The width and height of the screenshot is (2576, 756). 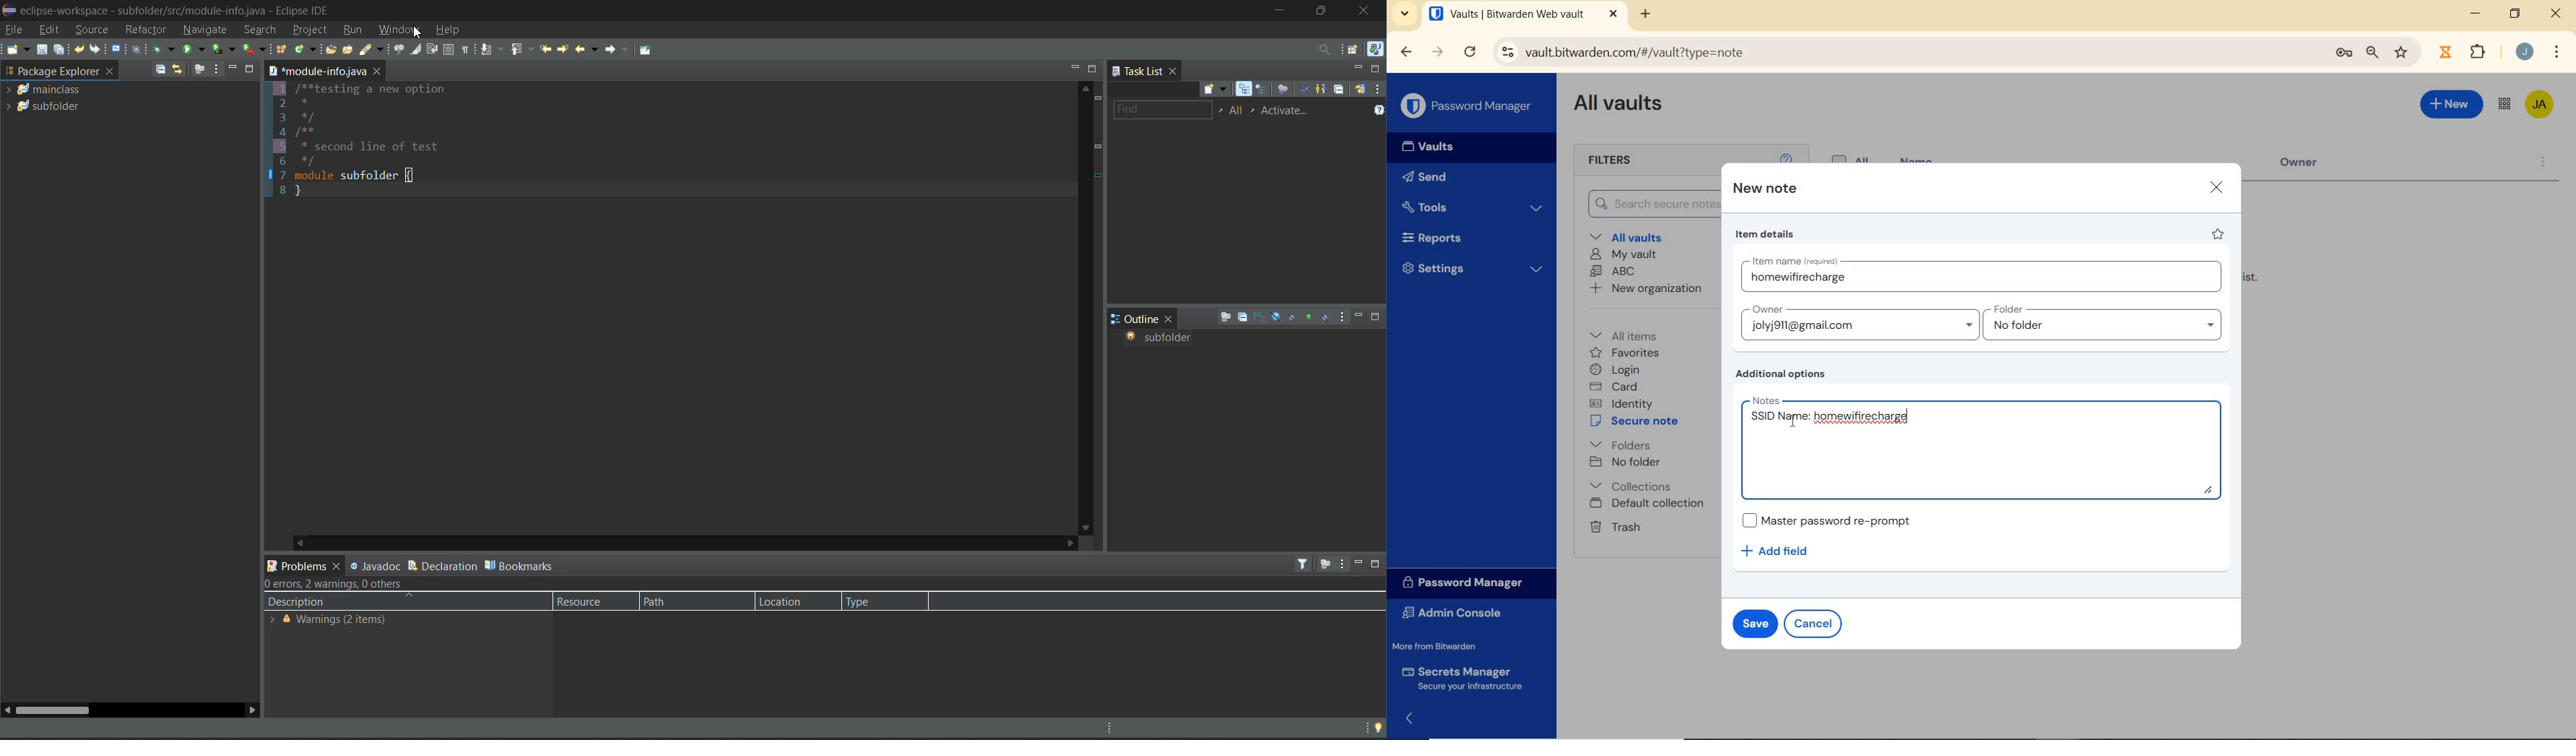 What do you see at coordinates (1634, 334) in the screenshot?
I see `All items` at bounding box center [1634, 334].